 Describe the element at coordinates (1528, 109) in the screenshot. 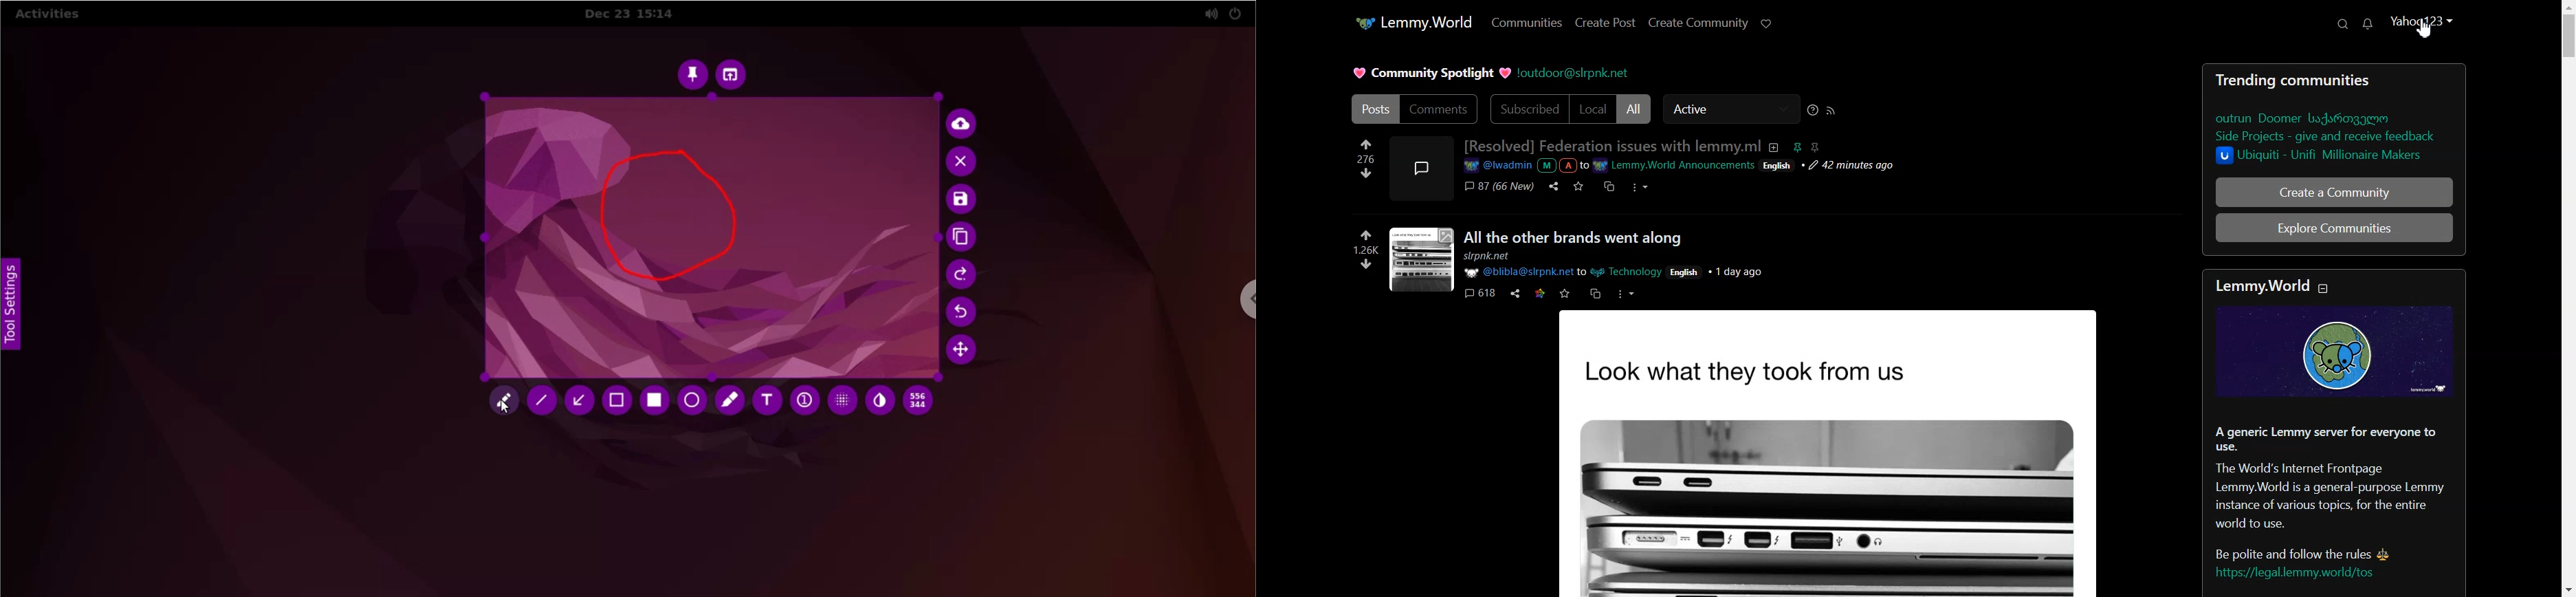

I see `Subscribed` at that location.